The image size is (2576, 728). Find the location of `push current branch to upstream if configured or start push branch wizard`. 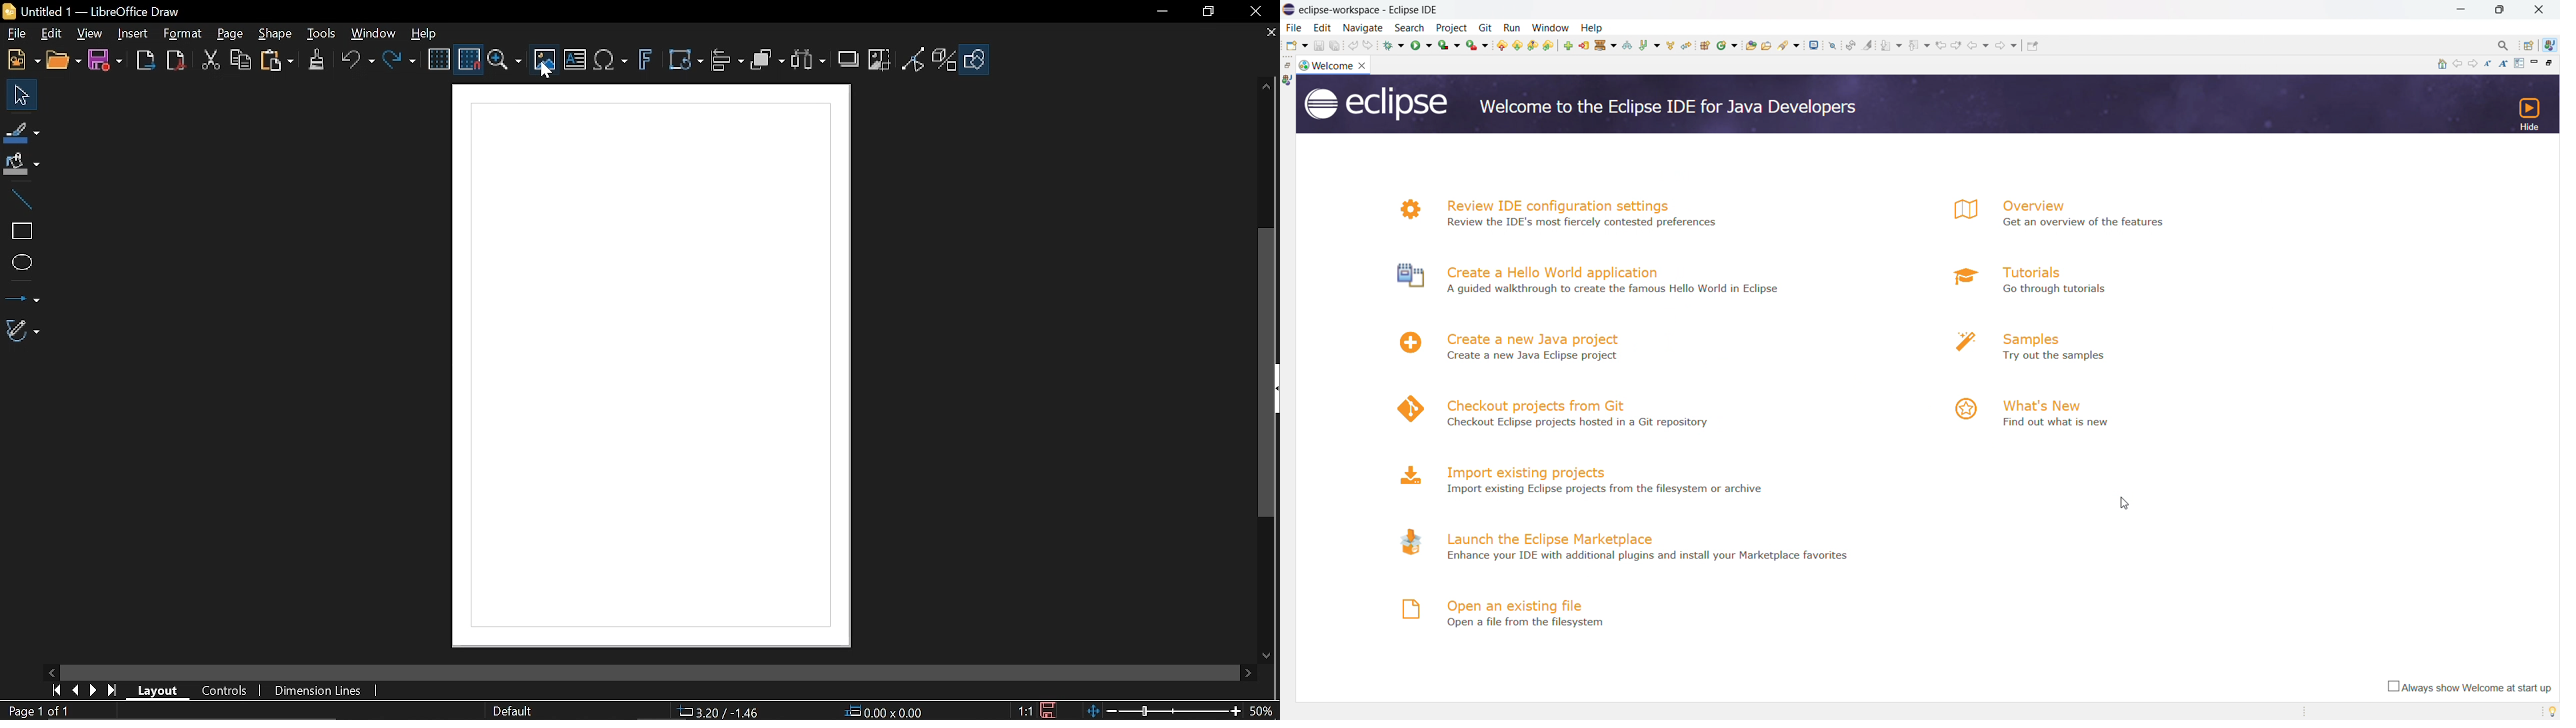

push current branch to upstream if configured or start push branch wizard is located at coordinates (1501, 45).